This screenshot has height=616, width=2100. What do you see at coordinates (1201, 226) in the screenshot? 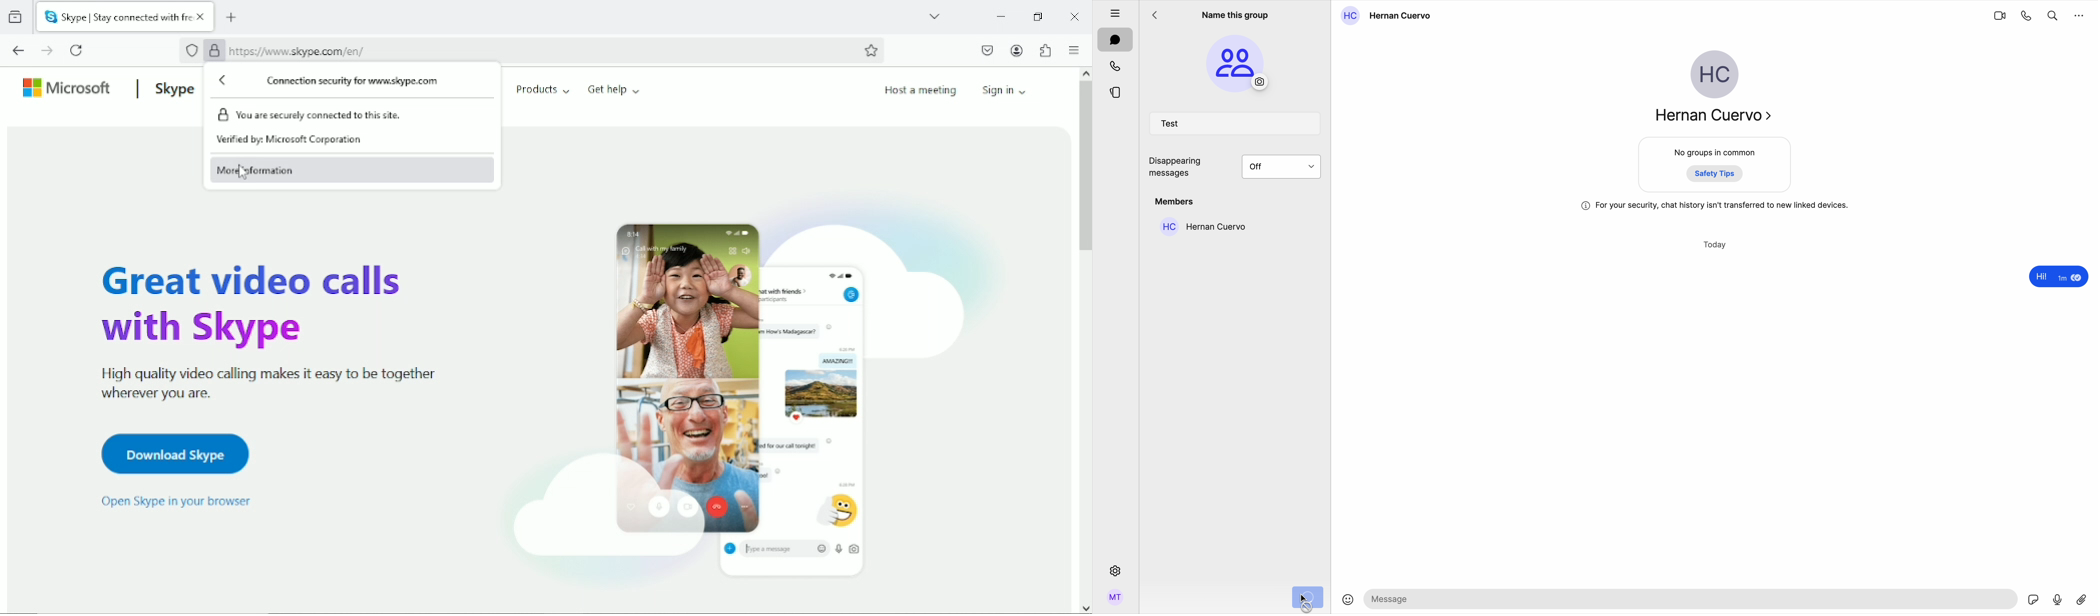
I see `hernan cuervo ` at bounding box center [1201, 226].